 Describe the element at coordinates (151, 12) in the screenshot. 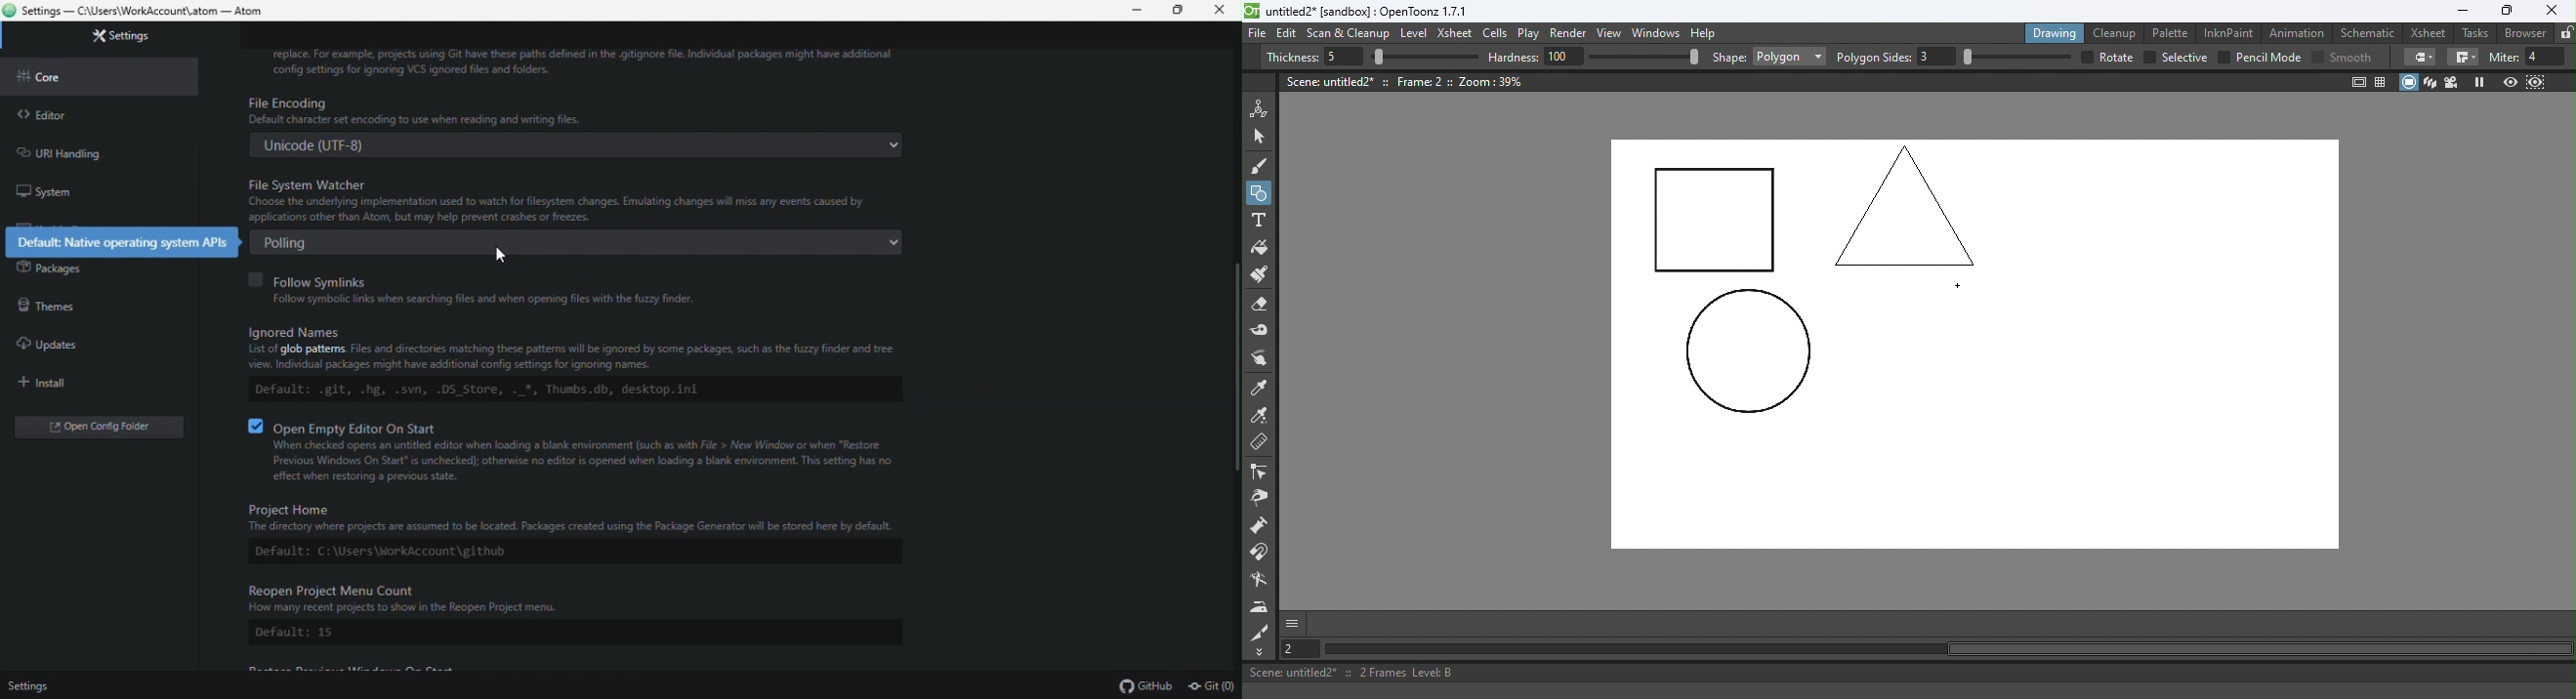

I see `Settings - C:/Users/WorkAccount\atom - Atom` at that location.